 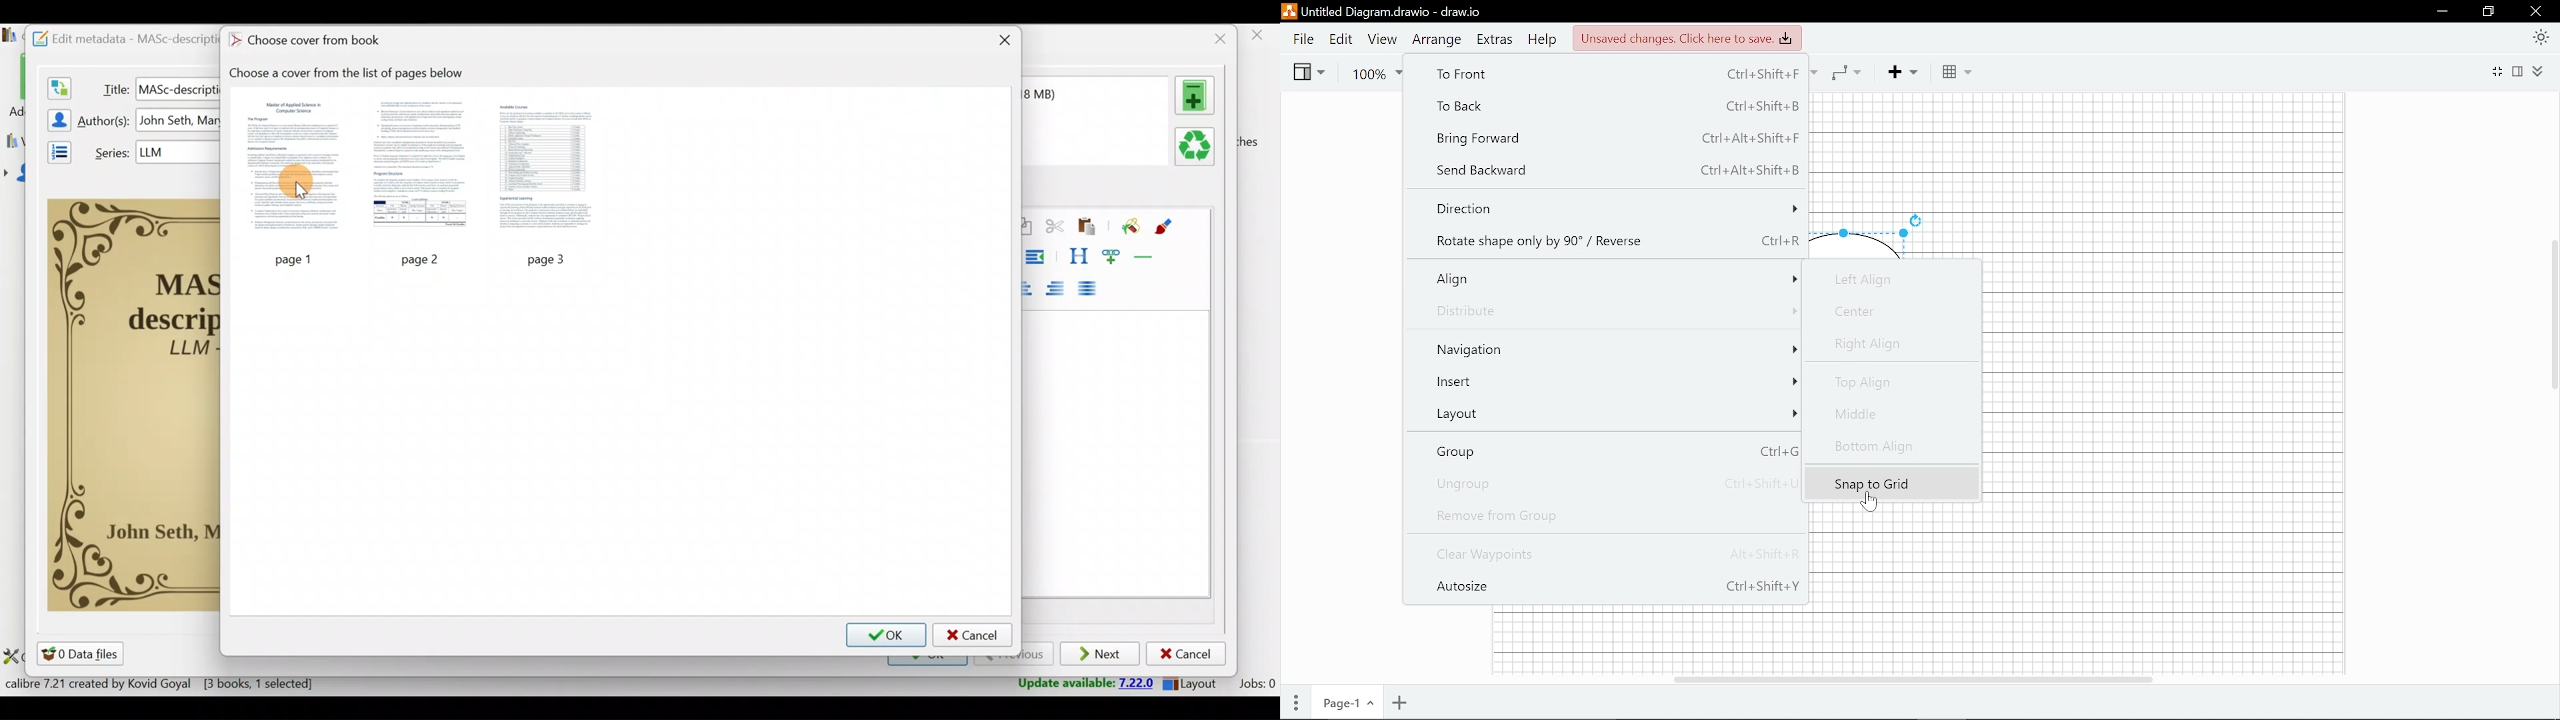 What do you see at coordinates (2442, 12) in the screenshot?
I see `Minimize` at bounding box center [2442, 12].